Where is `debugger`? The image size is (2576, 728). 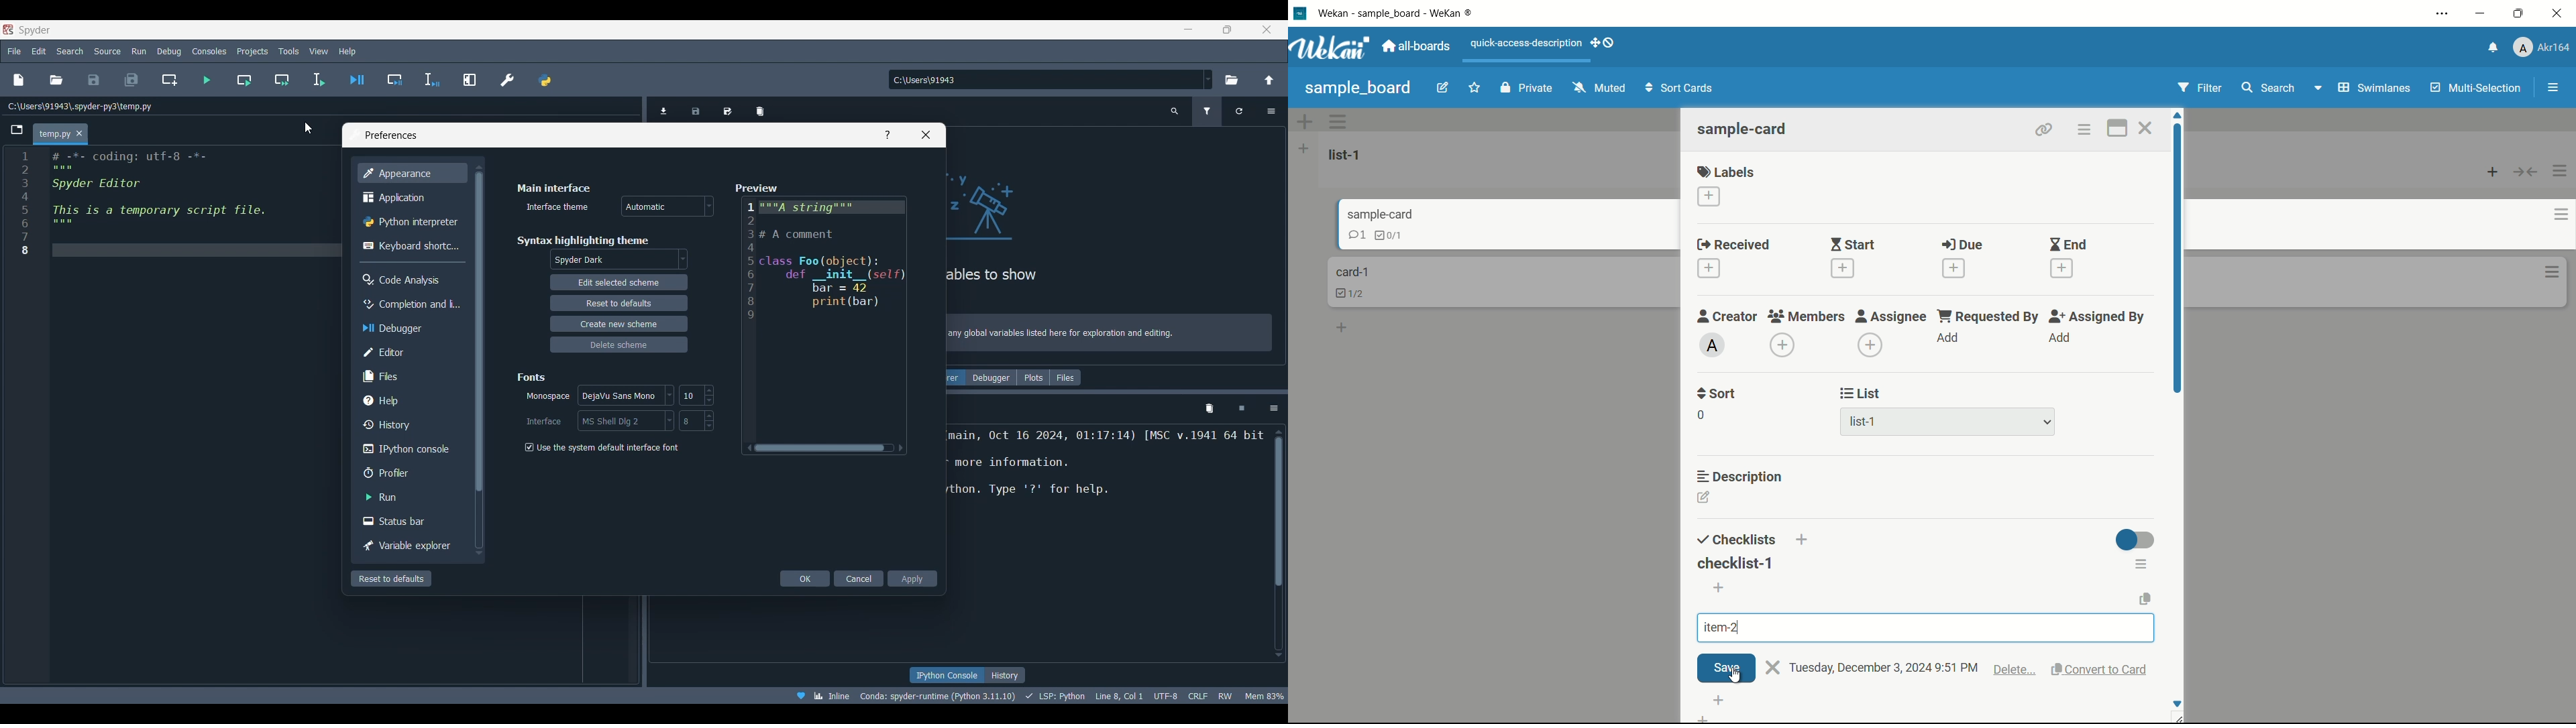 debugger is located at coordinates (399, 328).